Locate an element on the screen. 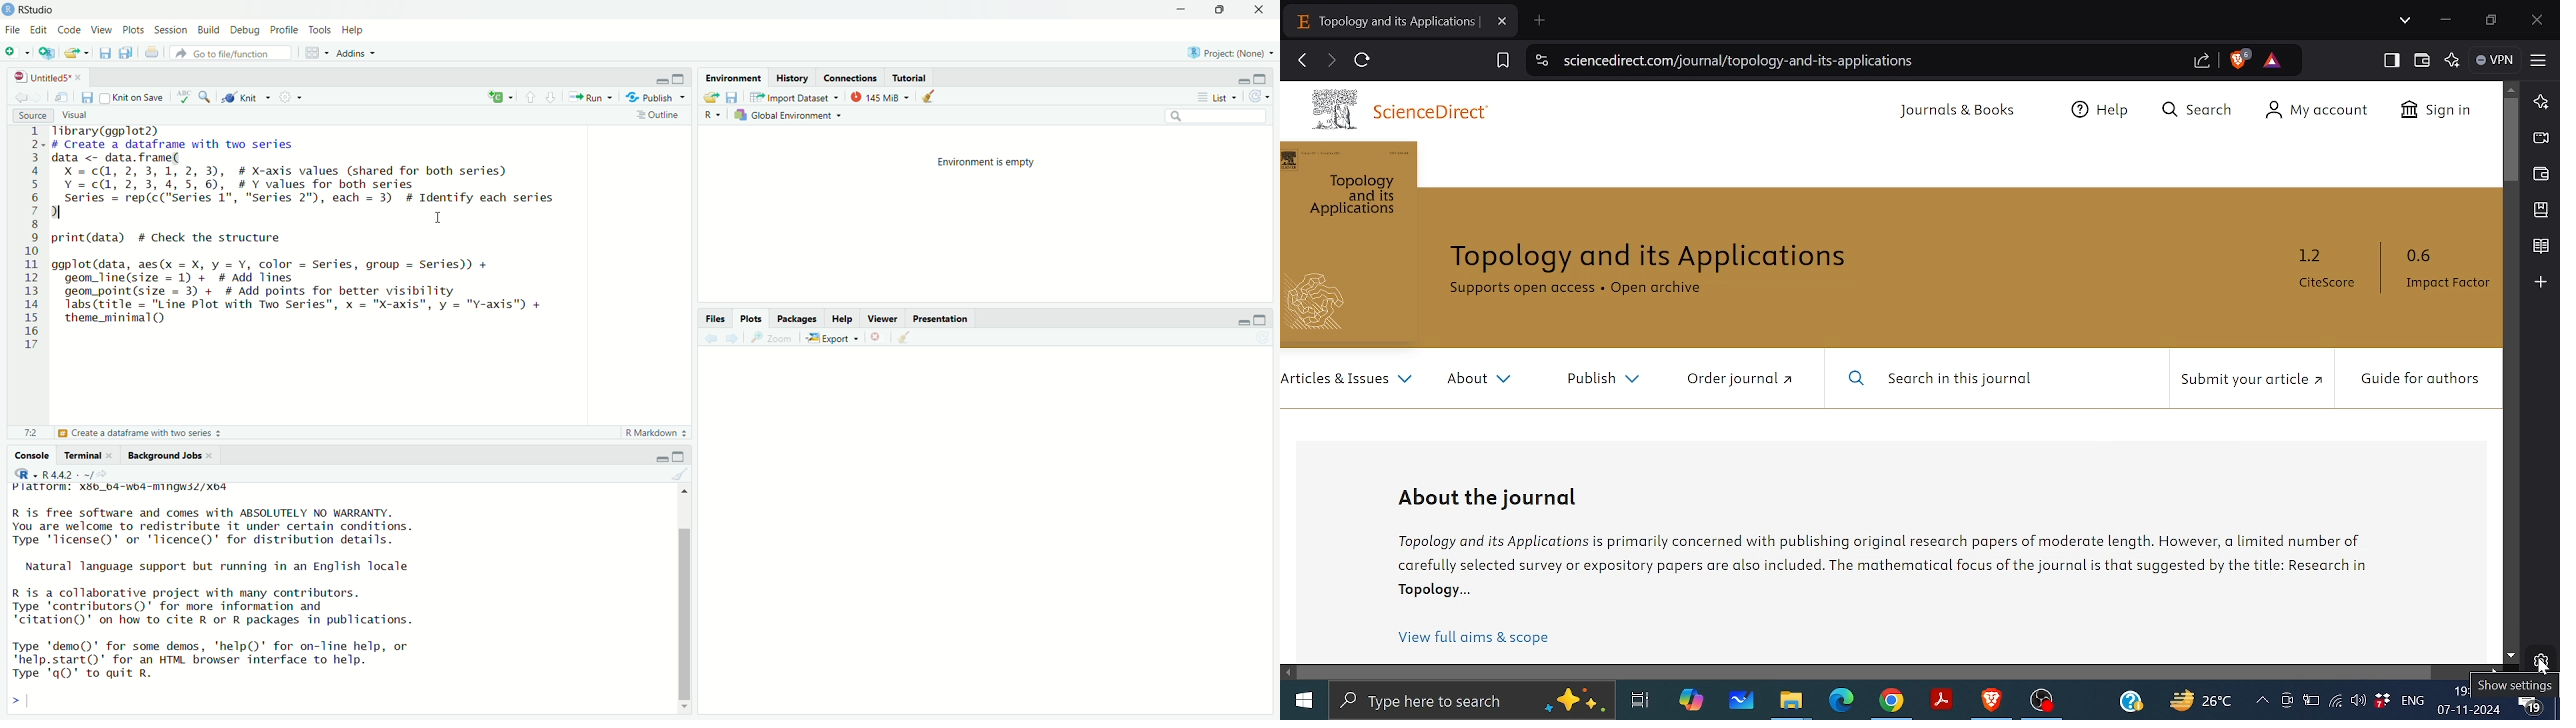 The height and width of the screenshot is (728, 2576). Enviornment is empty is located at coordinates (985, 164).